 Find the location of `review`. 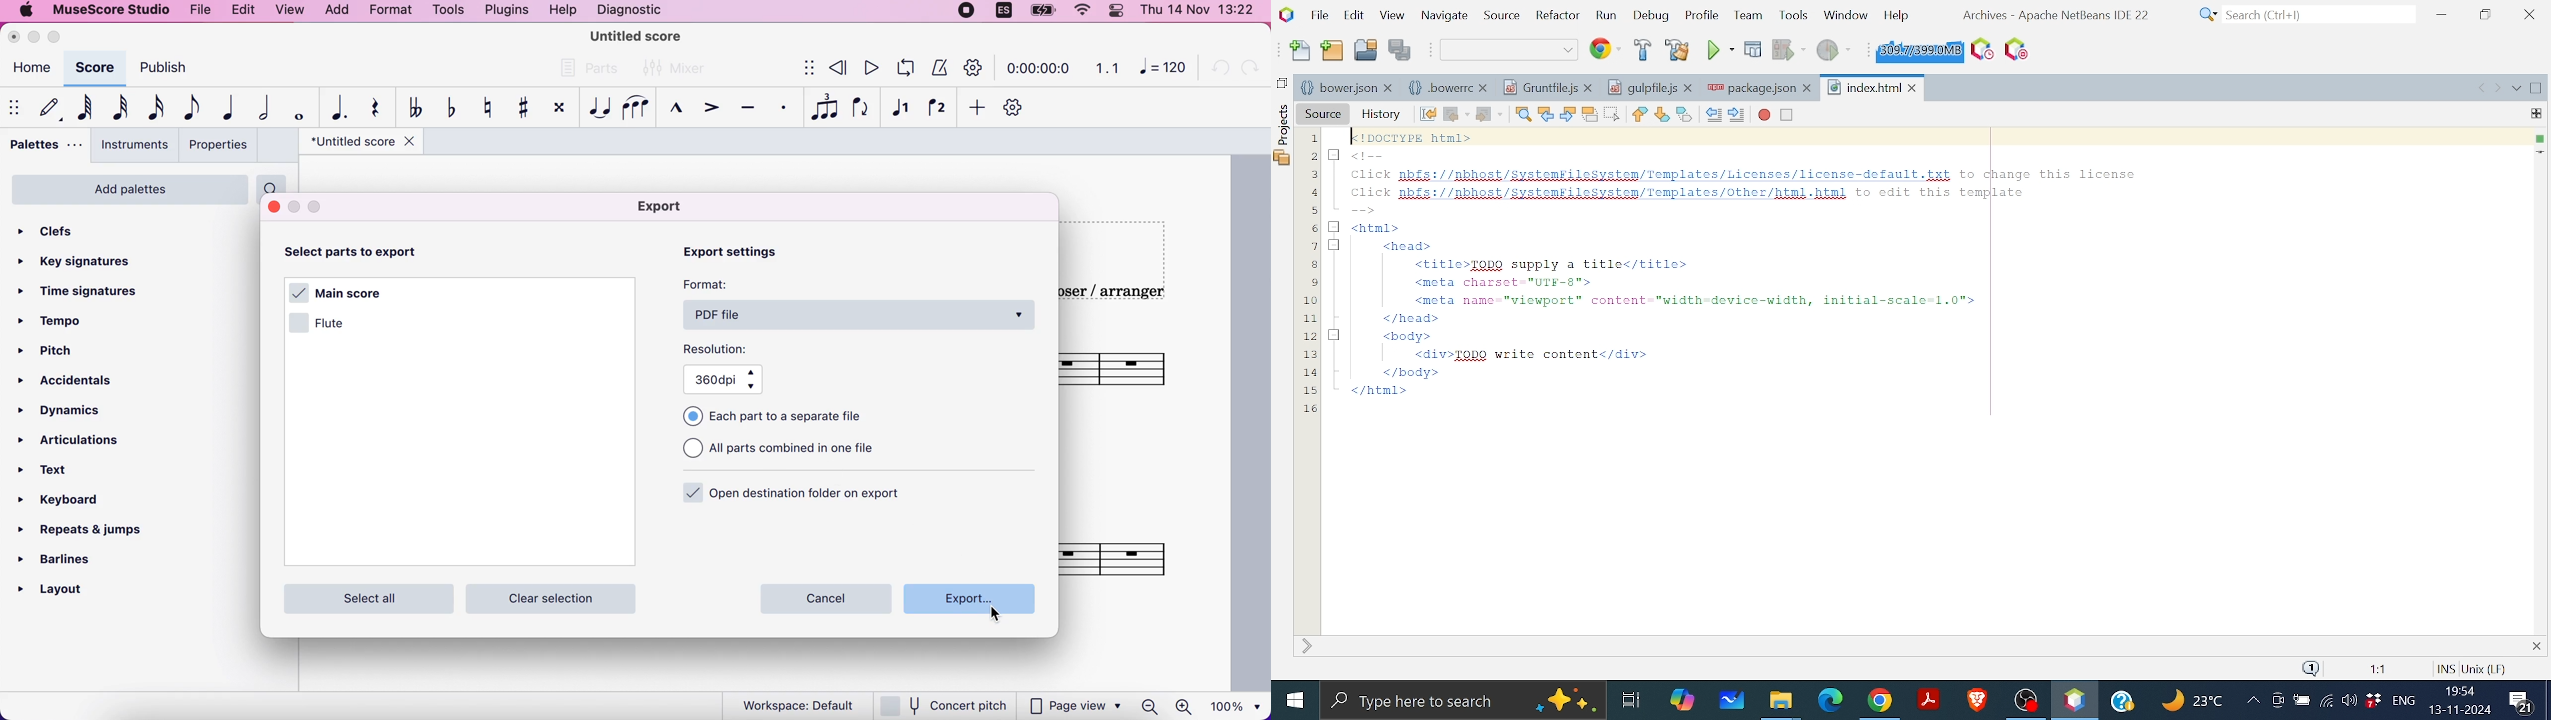

review is located at coordinates (837, 69).